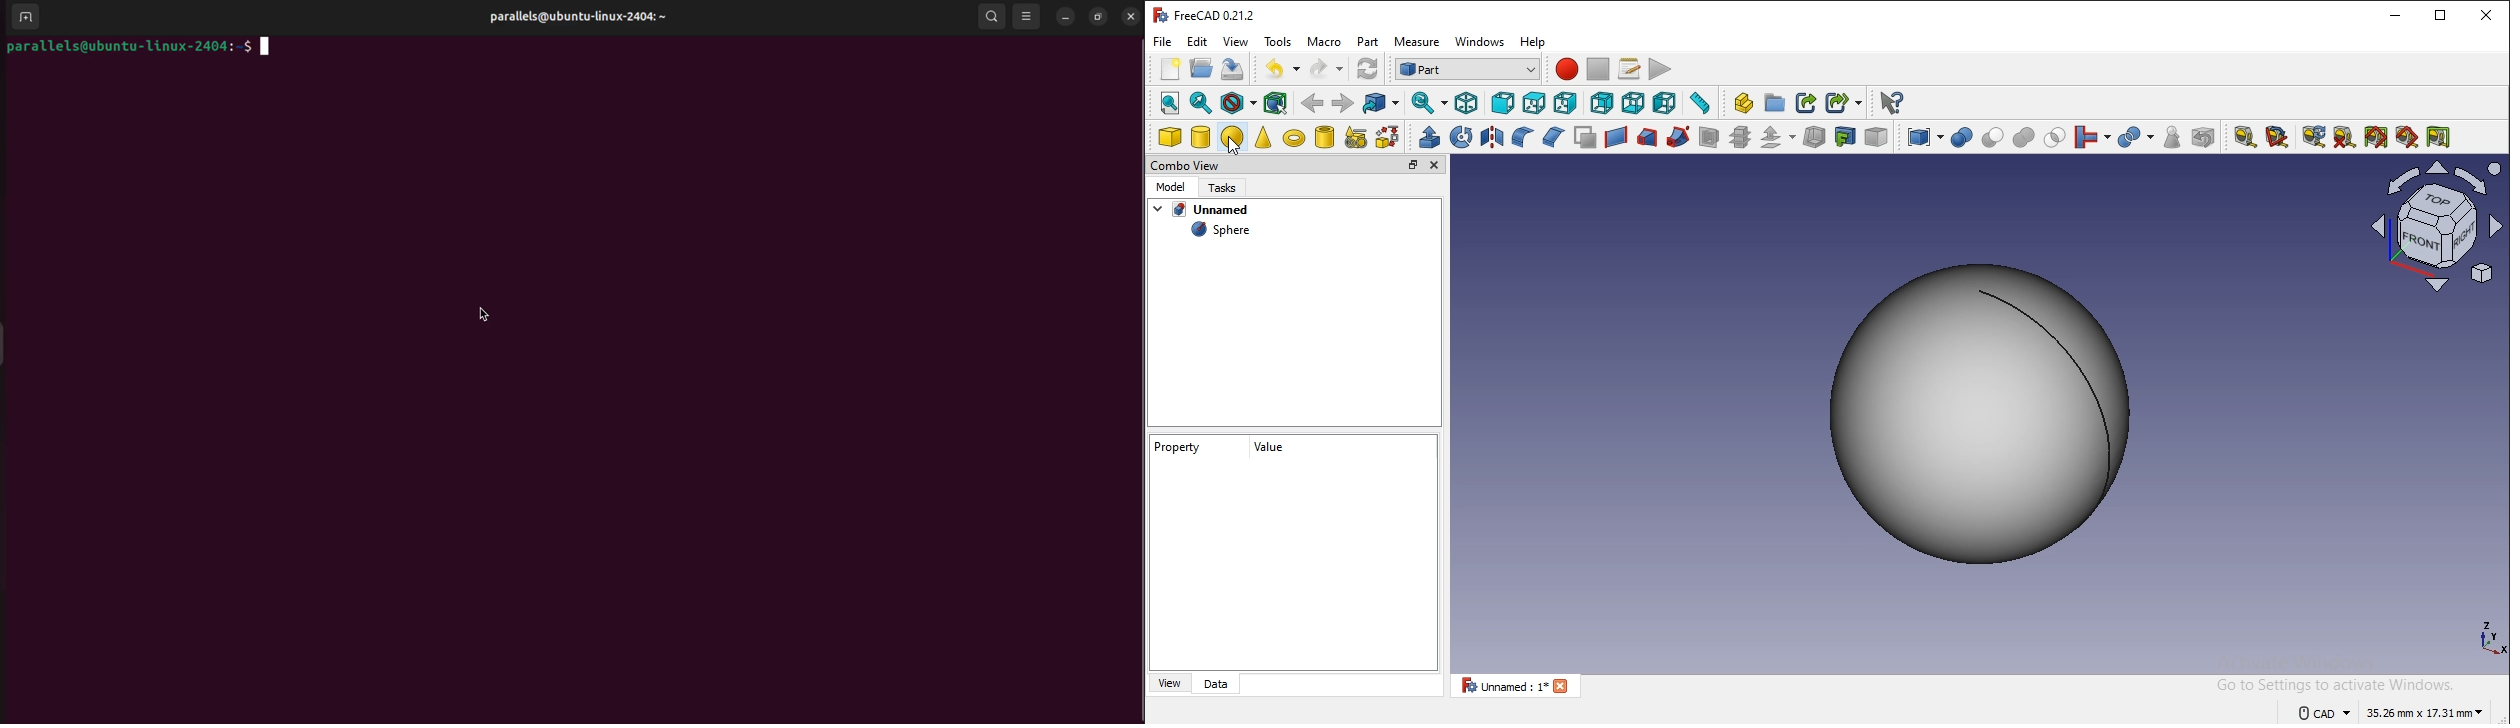 The image size is (2520, 728). I want to click on forward, so click(1343, 101).